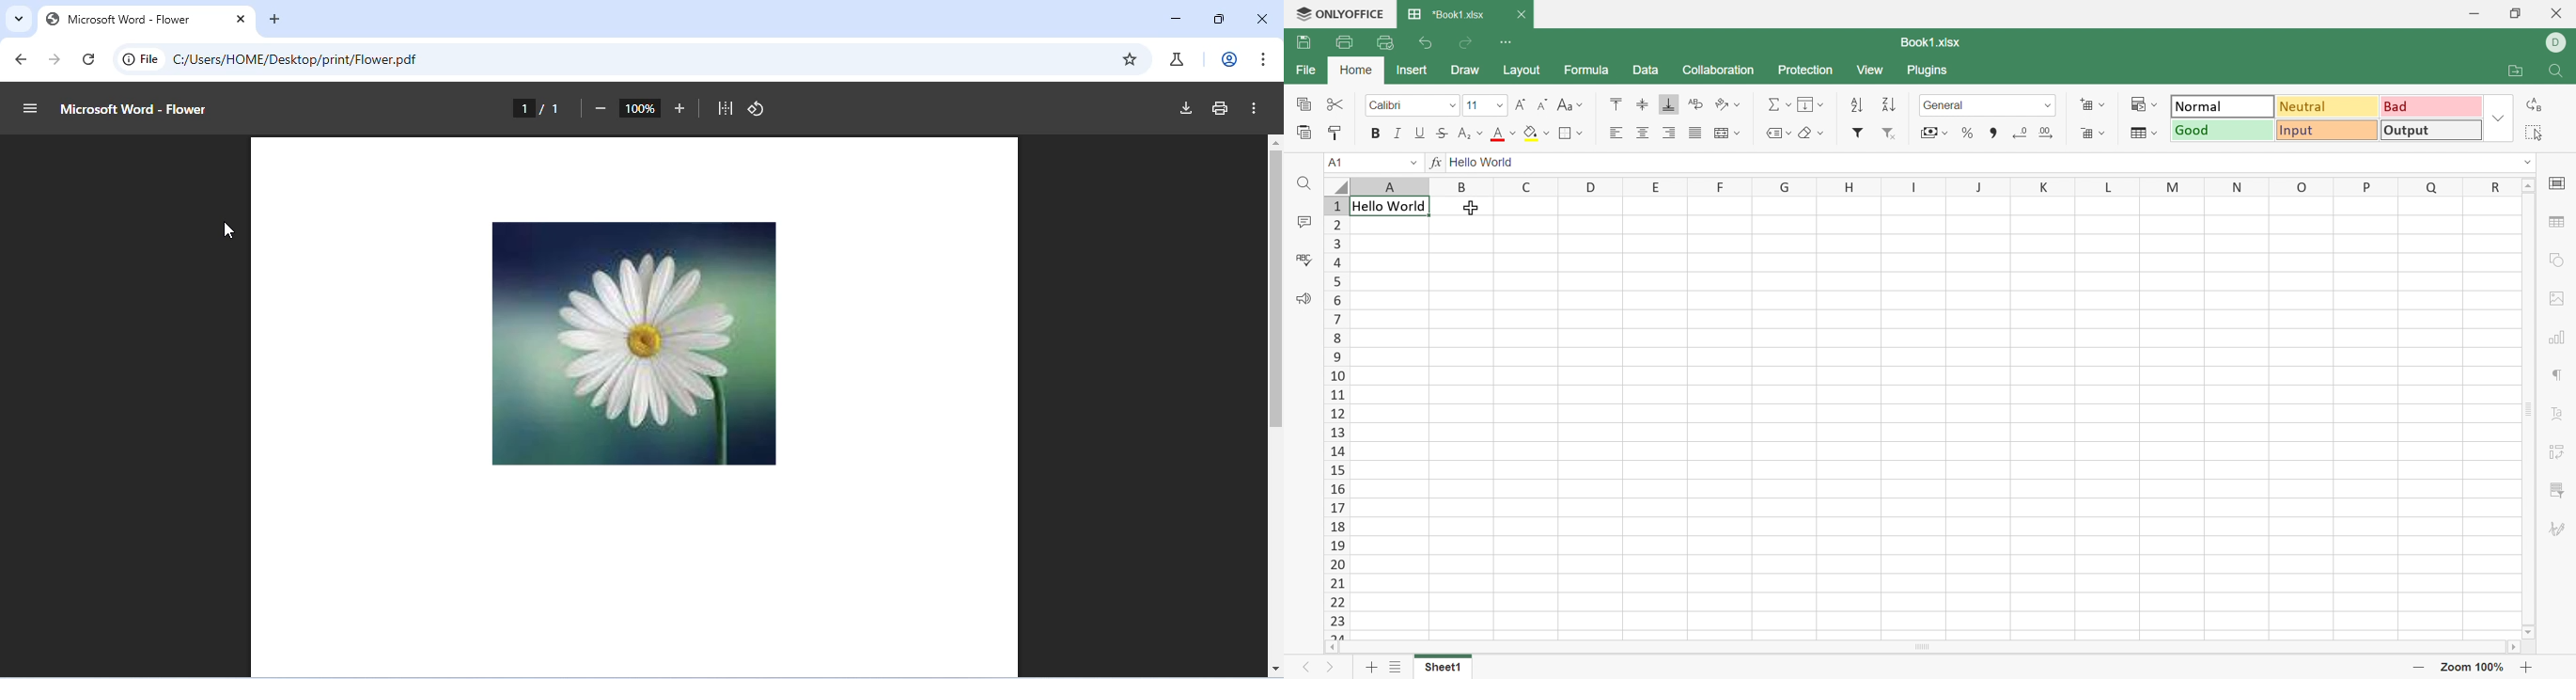 The height and width of the screenshot is (700, 2576). What do you see at coordinates (1644, 133) in the screenshot?
I see `Align center` at bounding box center [1644, 133].